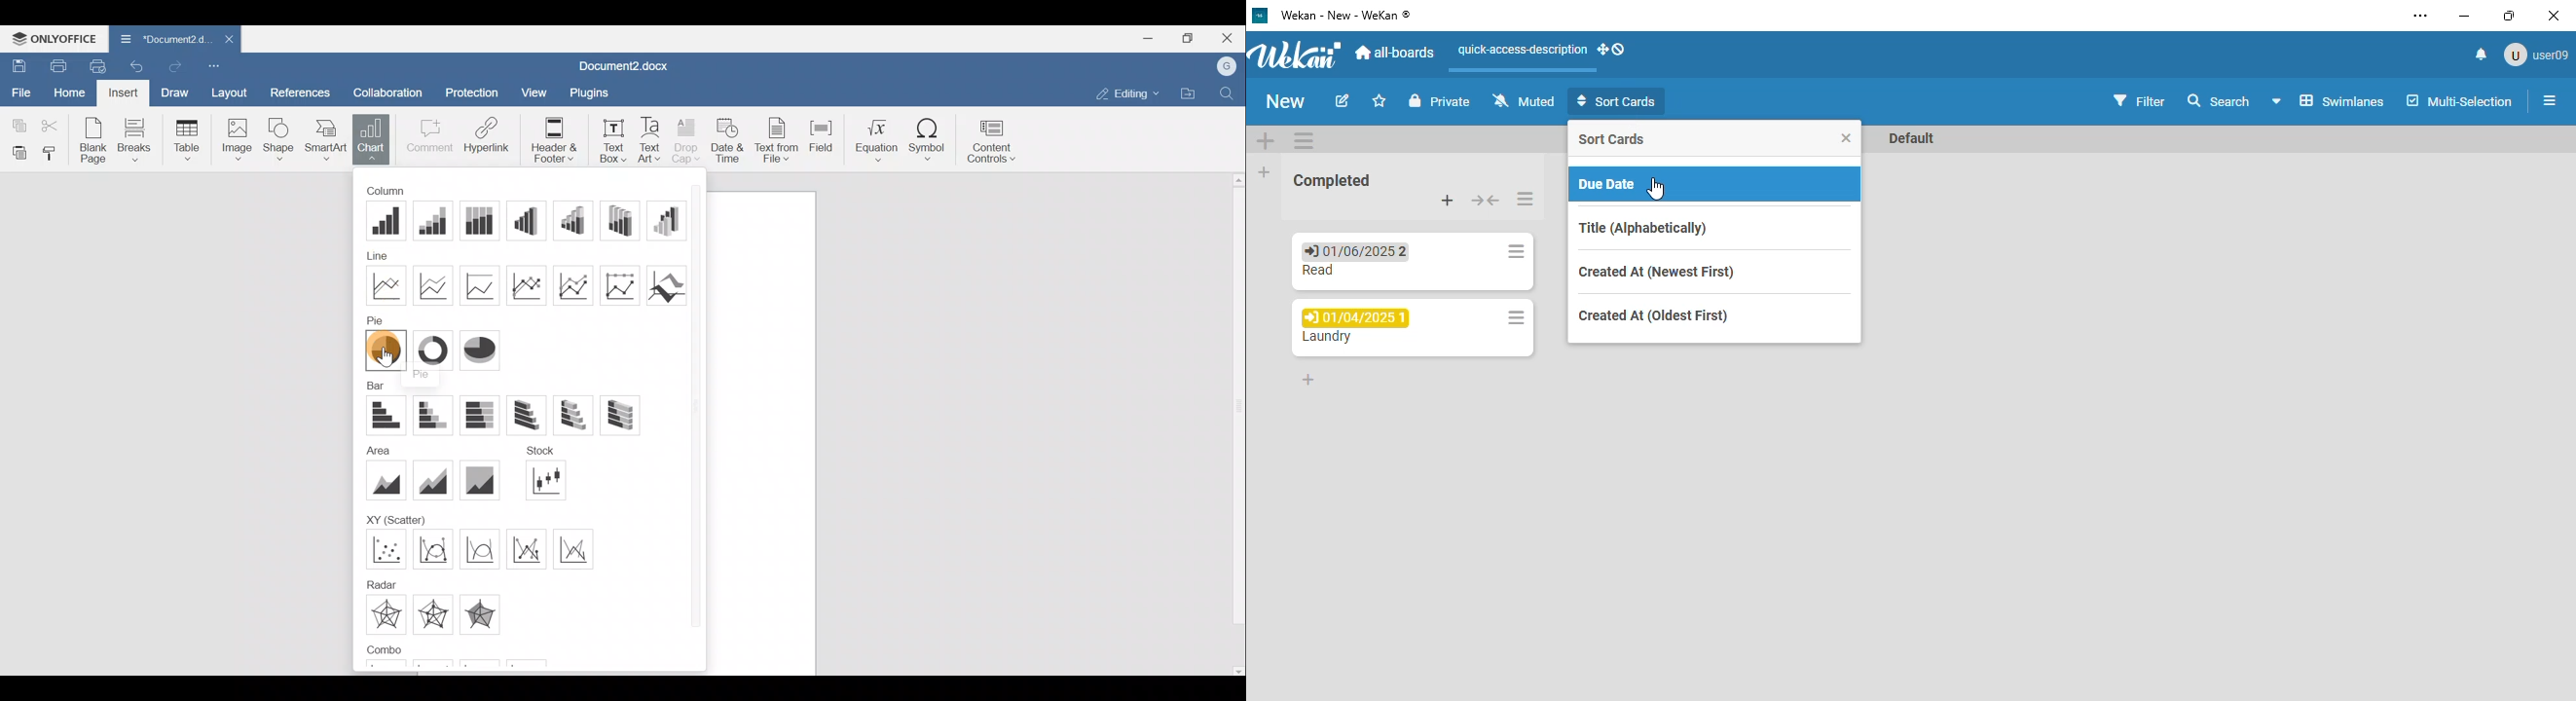 The width and height of the screenshot is (2576, 728). What do you see at coordinates (1656, 271) in the screenshot?
I see `created at (newest first)` at bounding box center [1656, 271].